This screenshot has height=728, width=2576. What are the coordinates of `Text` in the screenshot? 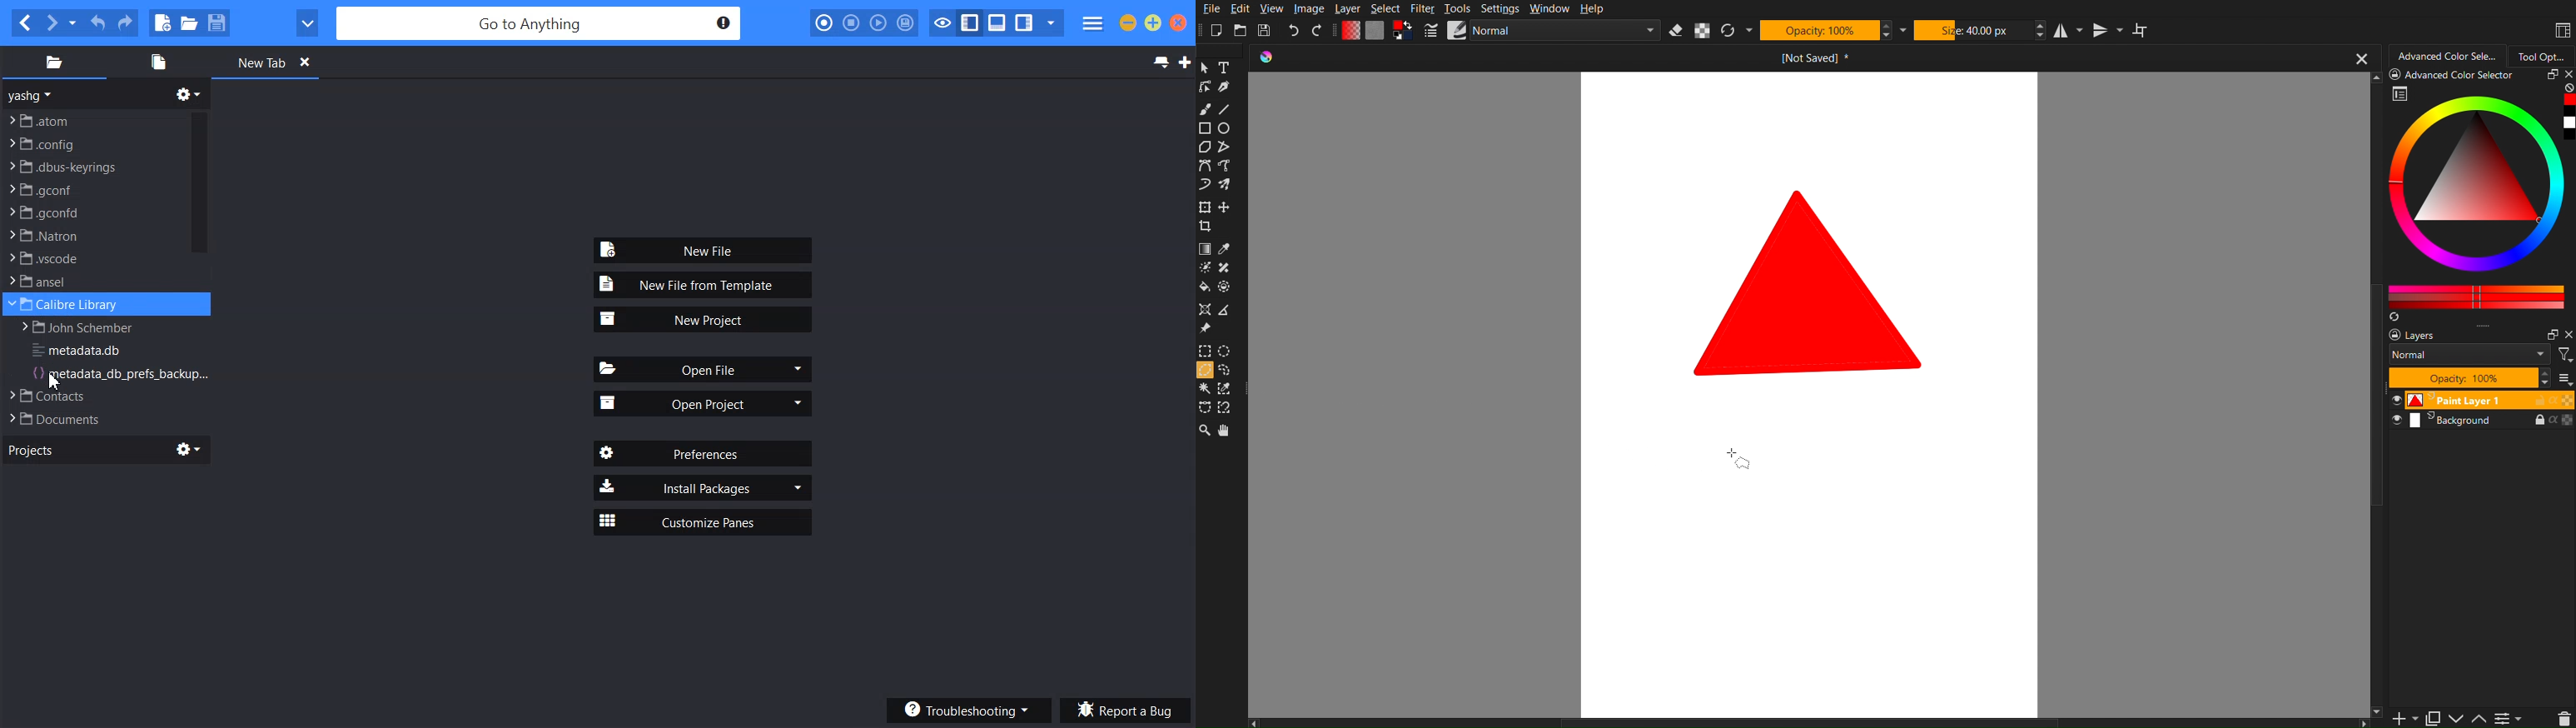 It's located at (1224, 68).